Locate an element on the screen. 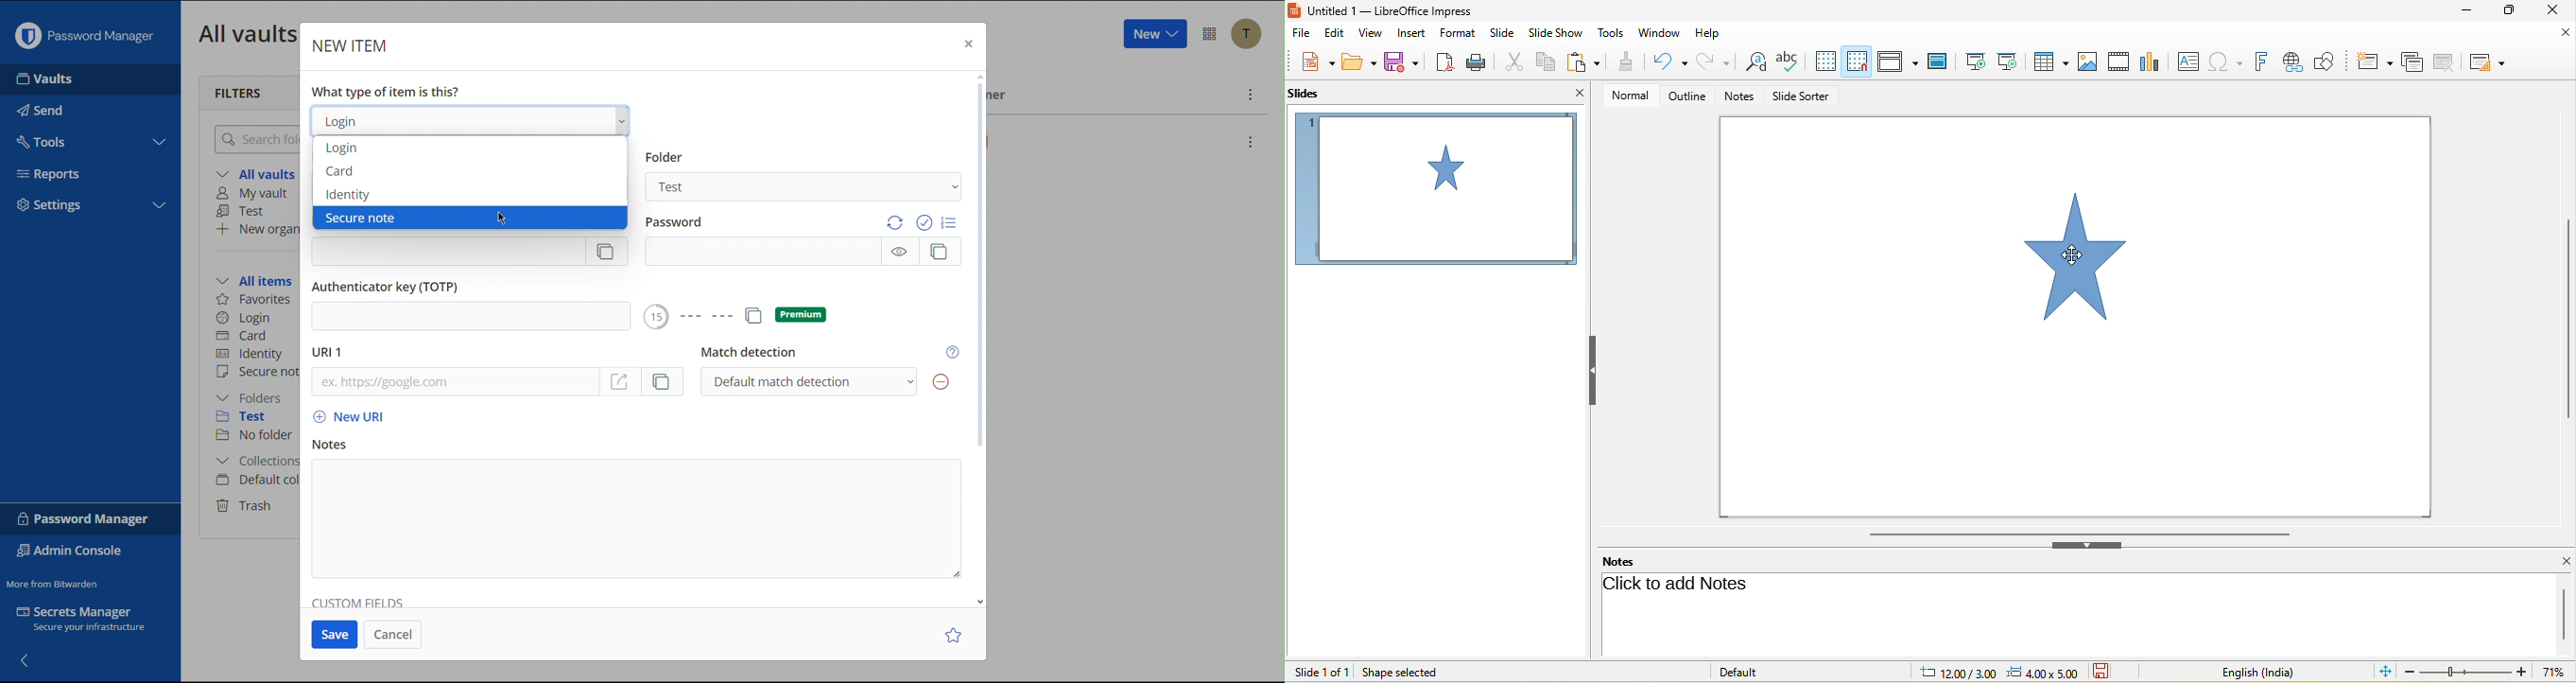 This screenshot has width=2576, height=700. special character is located at coordinates (2224, 61).